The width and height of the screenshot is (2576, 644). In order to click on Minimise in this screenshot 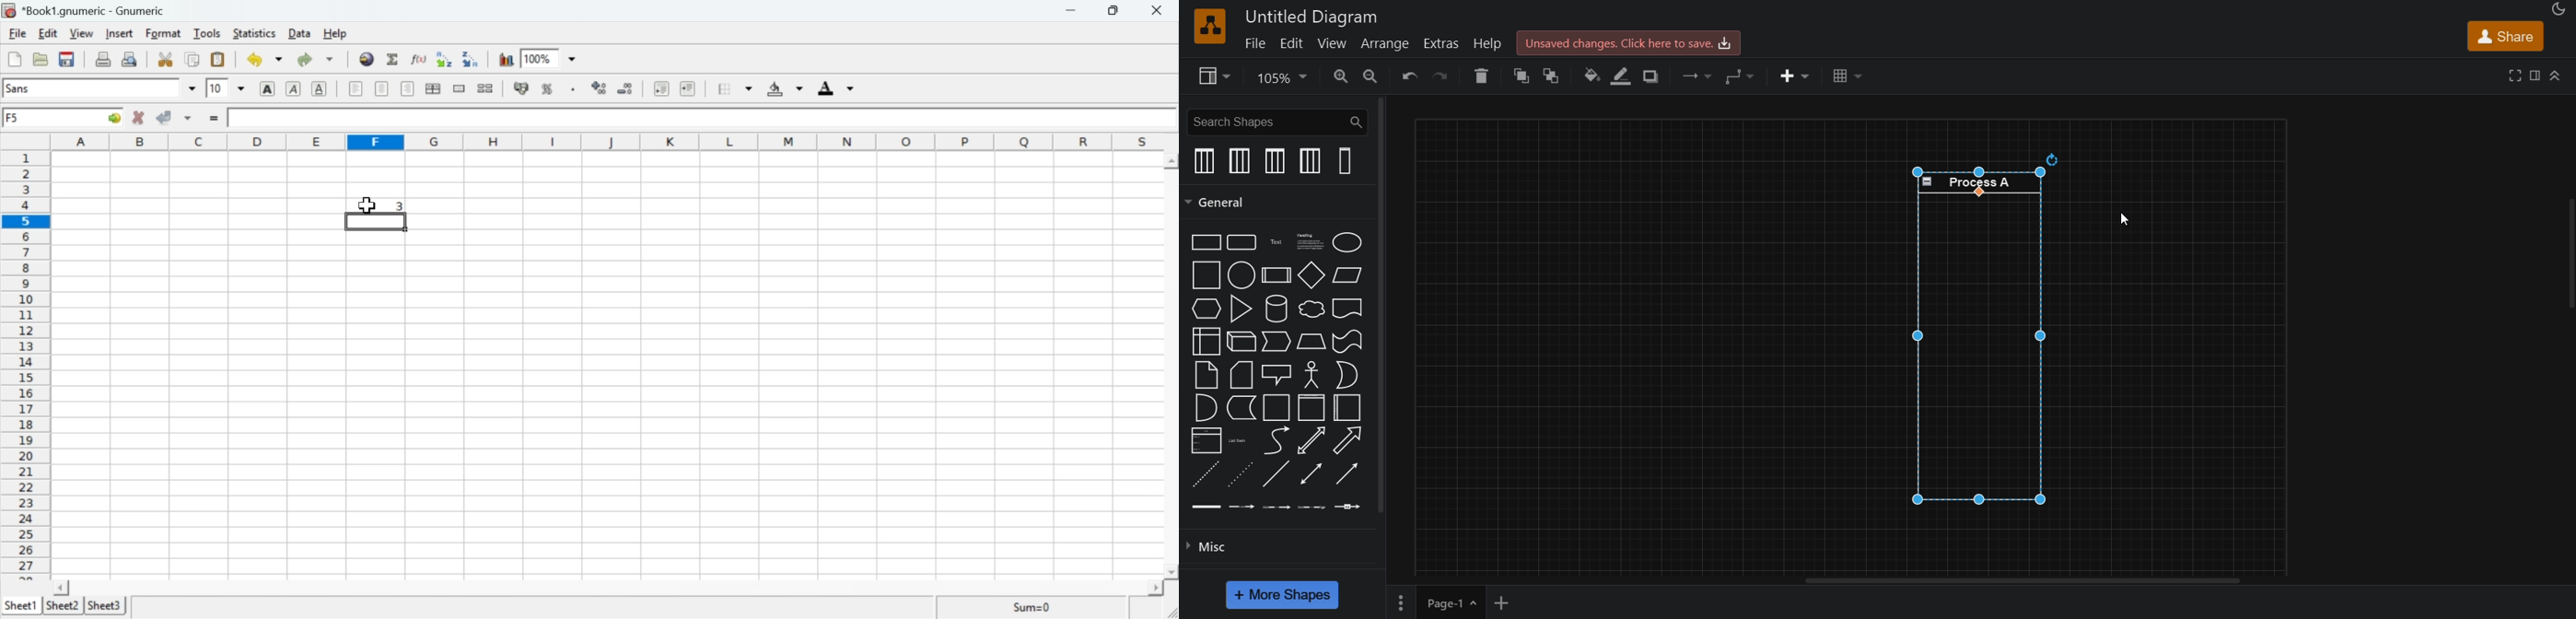, I will do `click(1068, 11)`.